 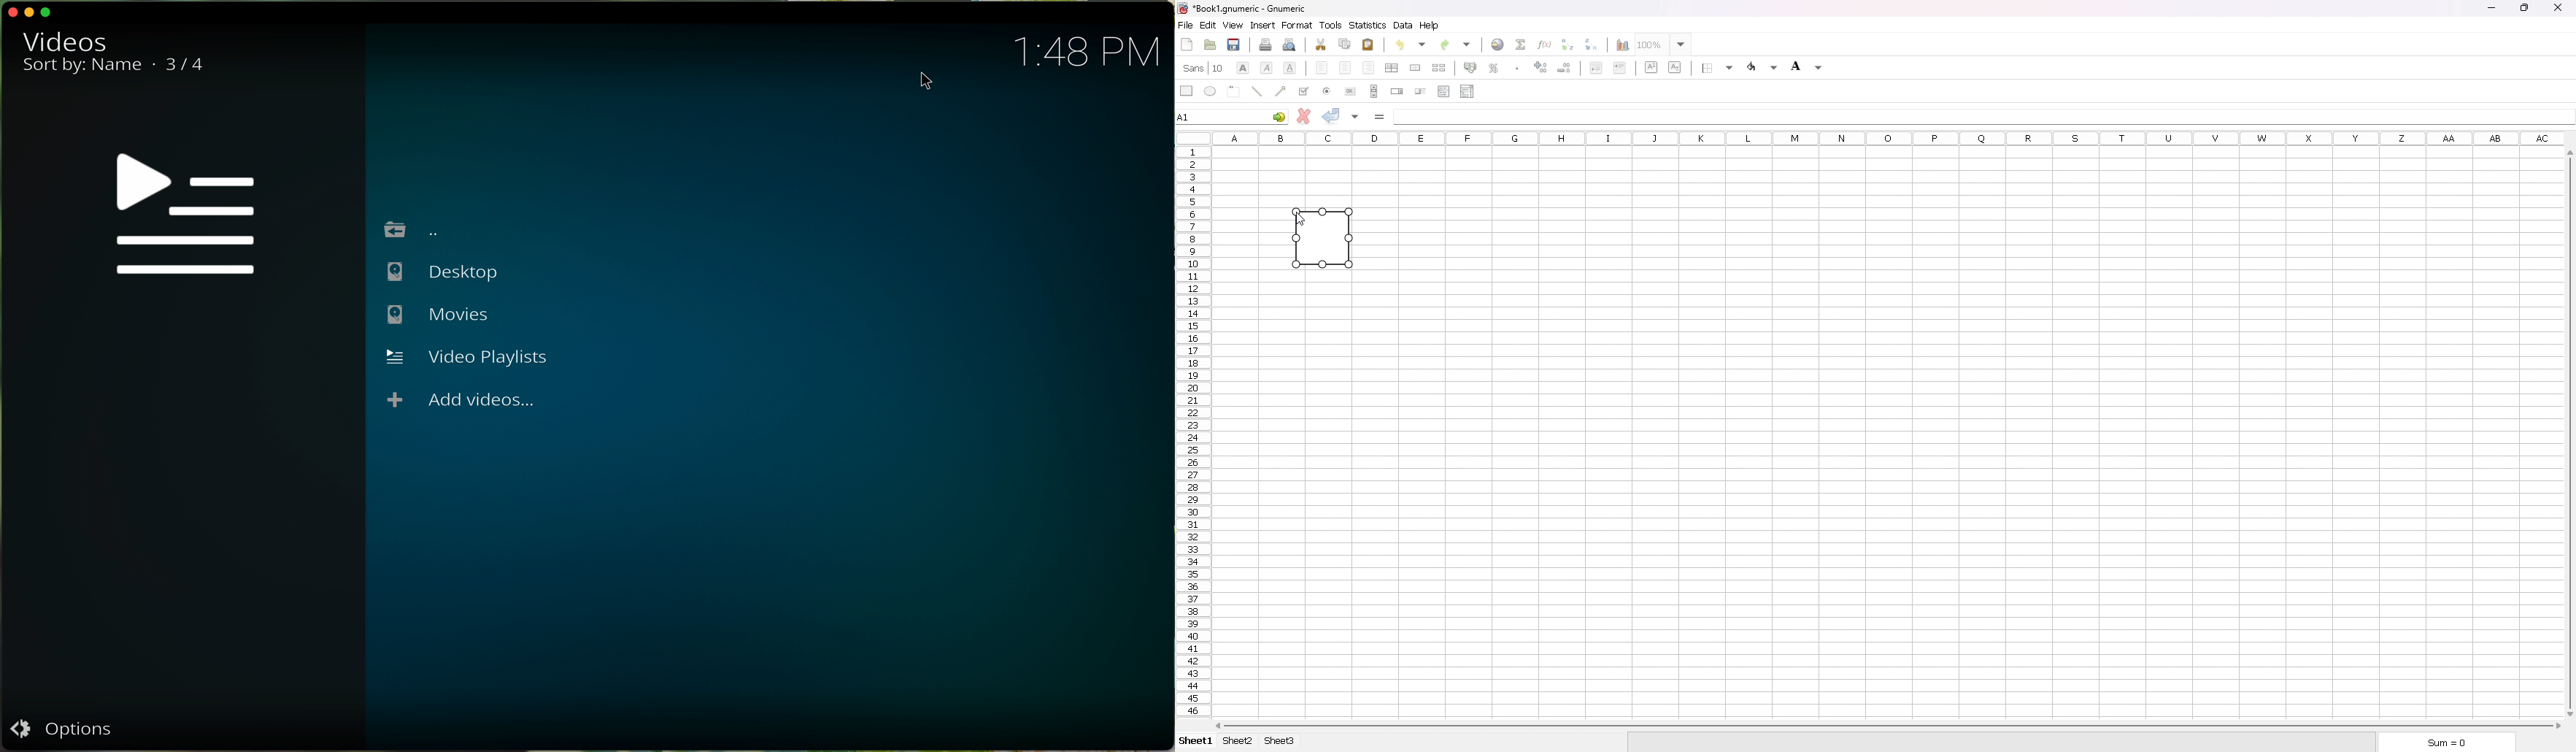 I want to click on add videos, so click(x=472, y=403).